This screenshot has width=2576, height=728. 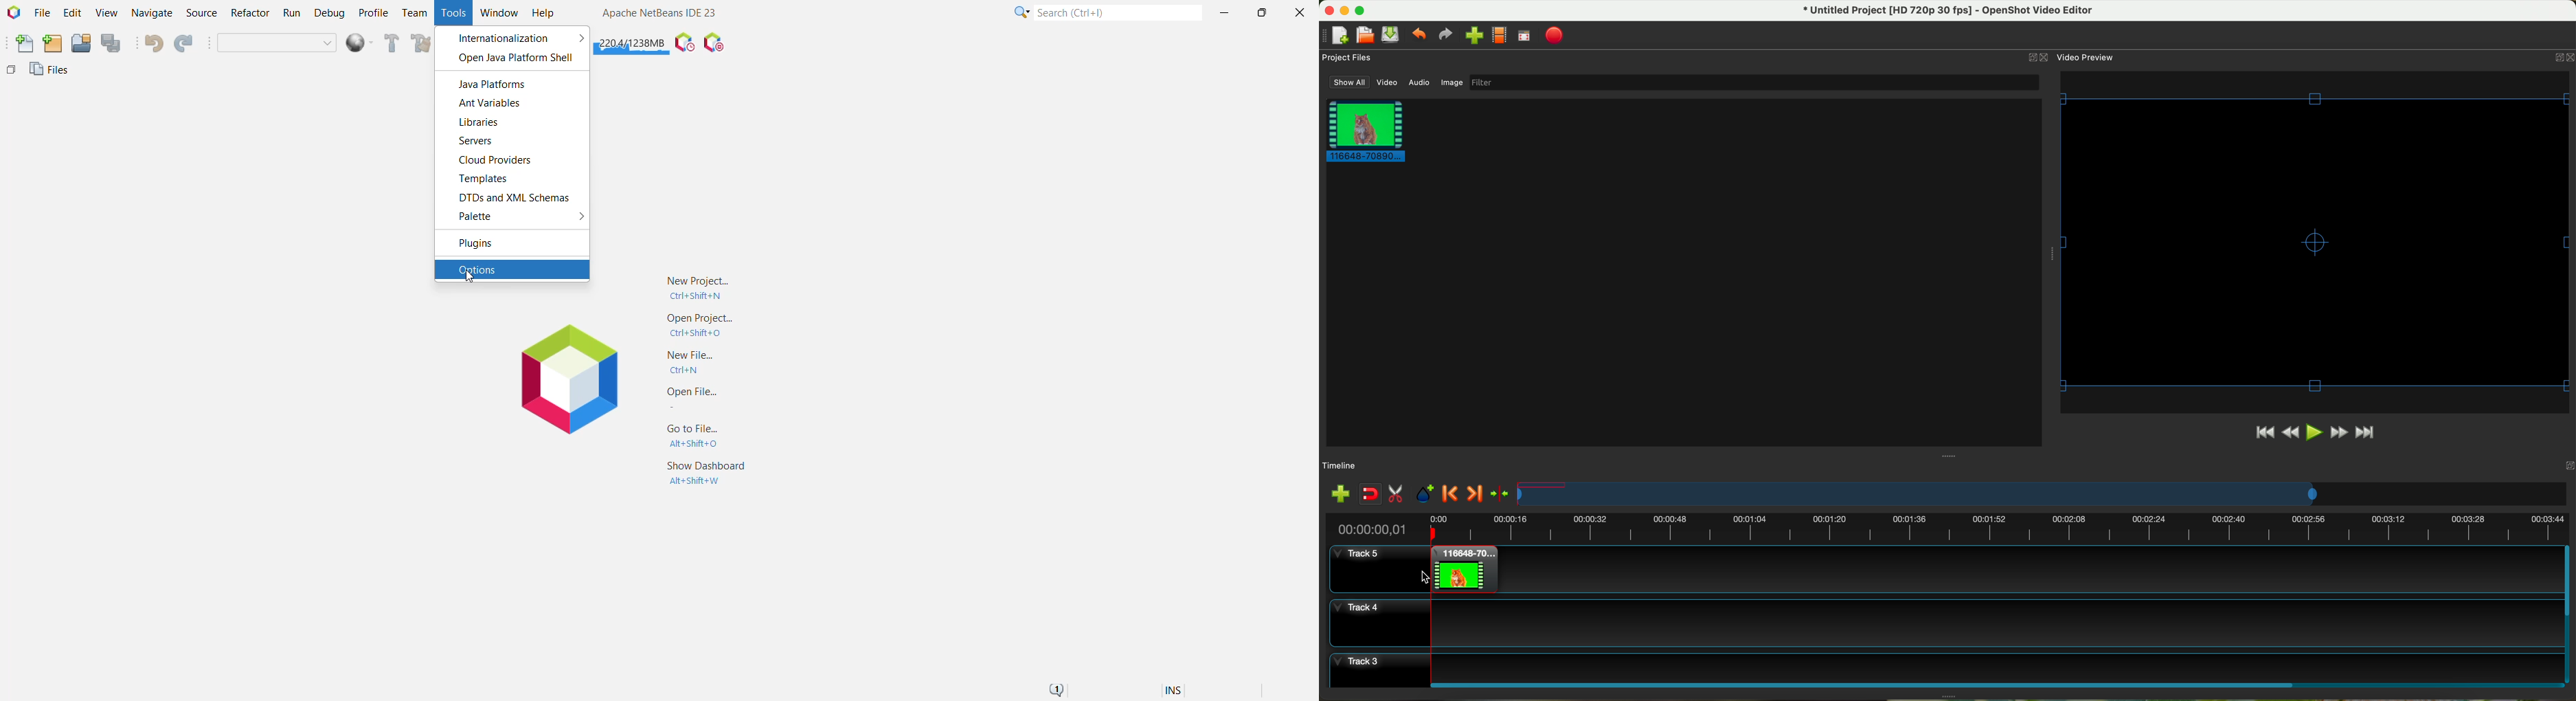 What do you see at coordinates (112, 43) in the screenshot?
I see `Save All` at bounding box center [112, 43].